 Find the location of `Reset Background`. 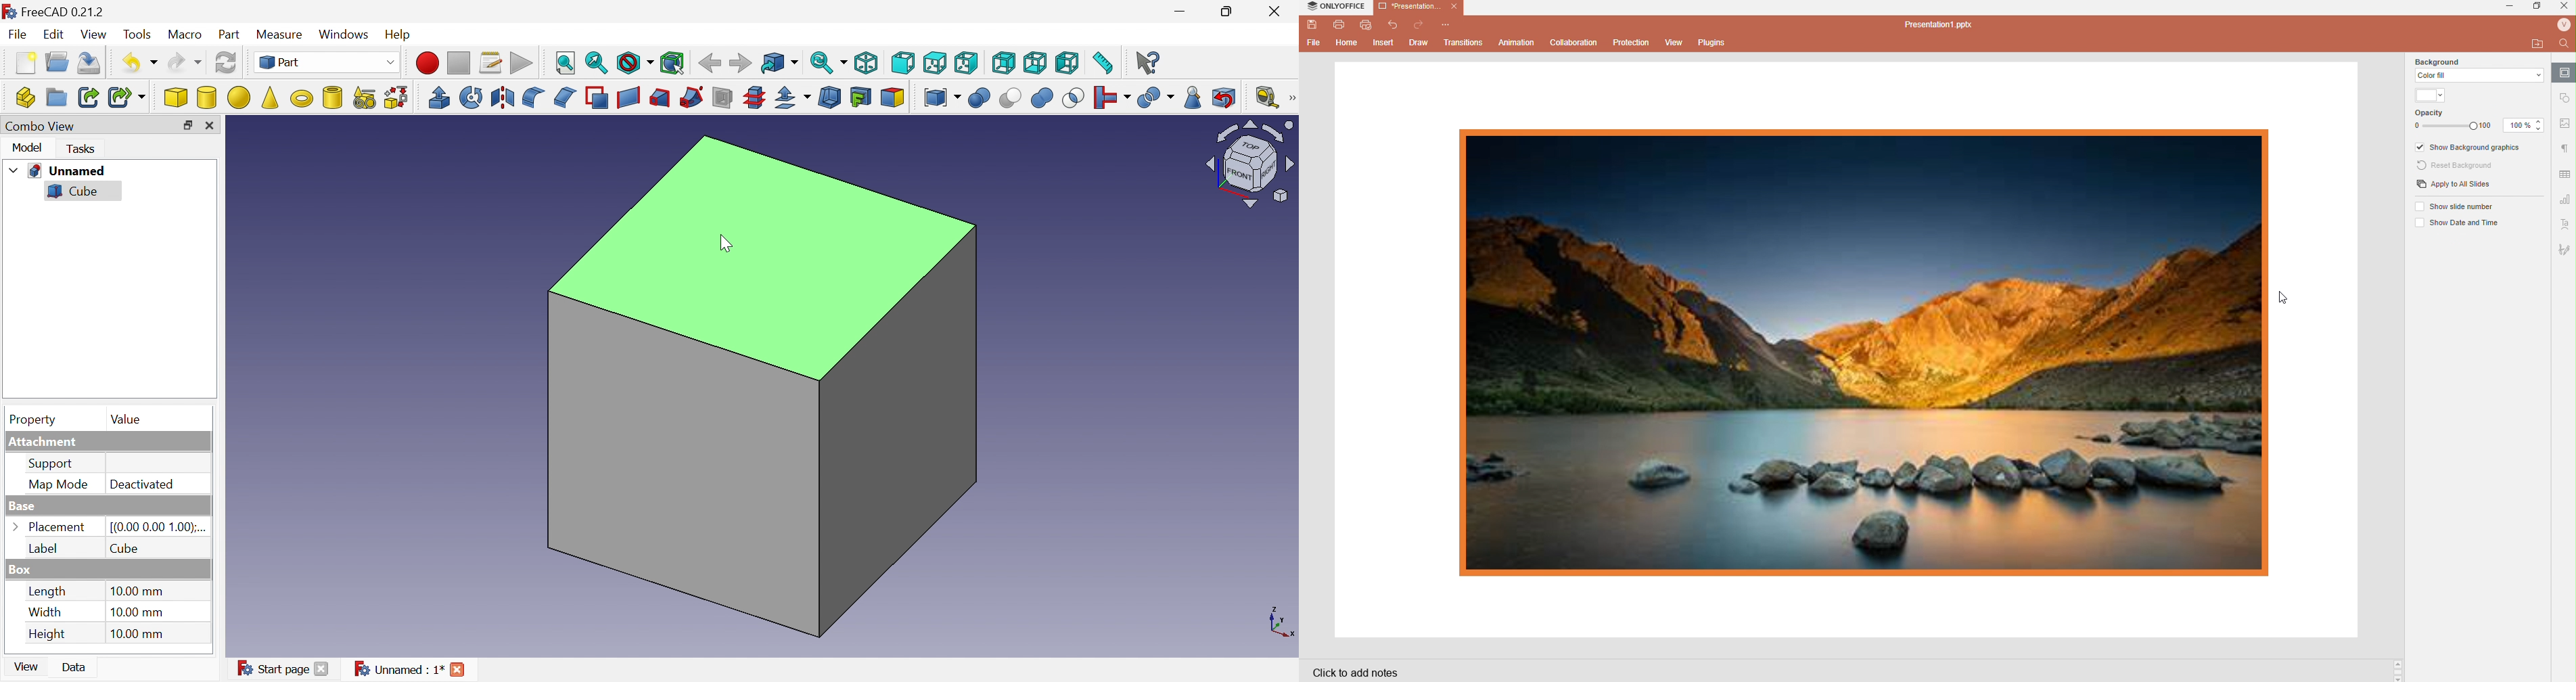

Reset Background is located at coordinates (2458, 168).